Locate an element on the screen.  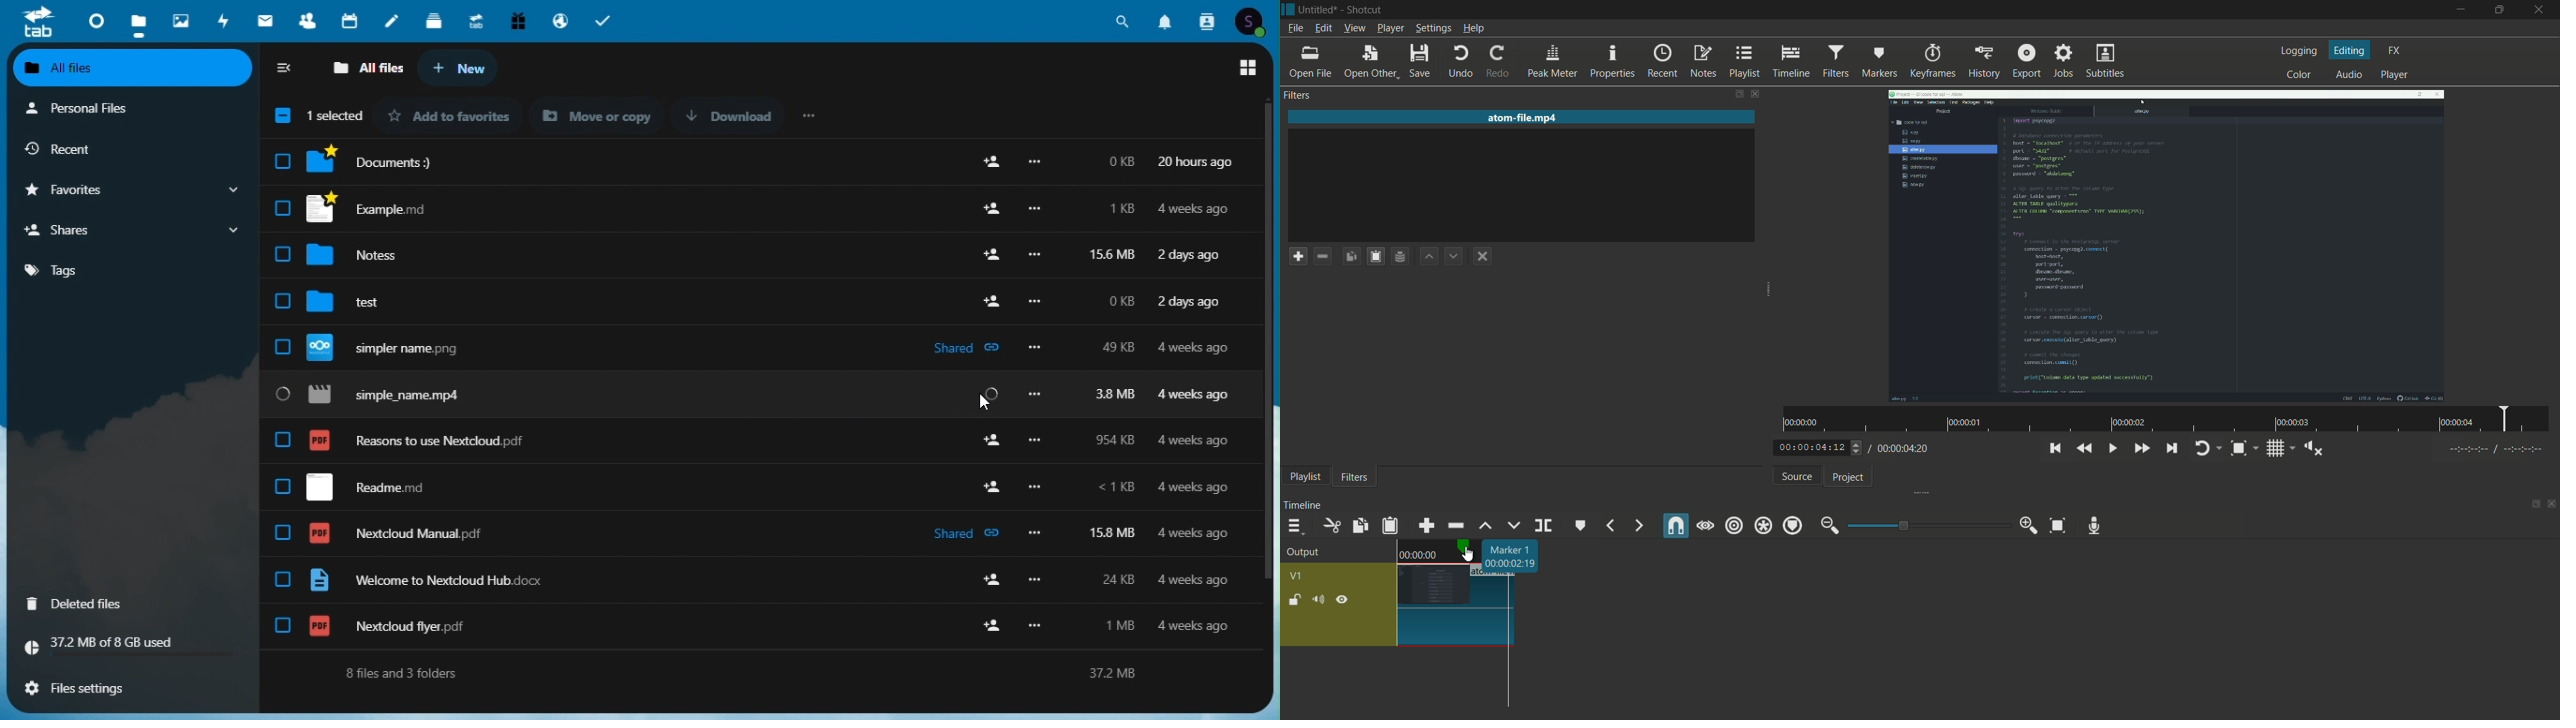
settings menu is located at coordinates (1435, 28).